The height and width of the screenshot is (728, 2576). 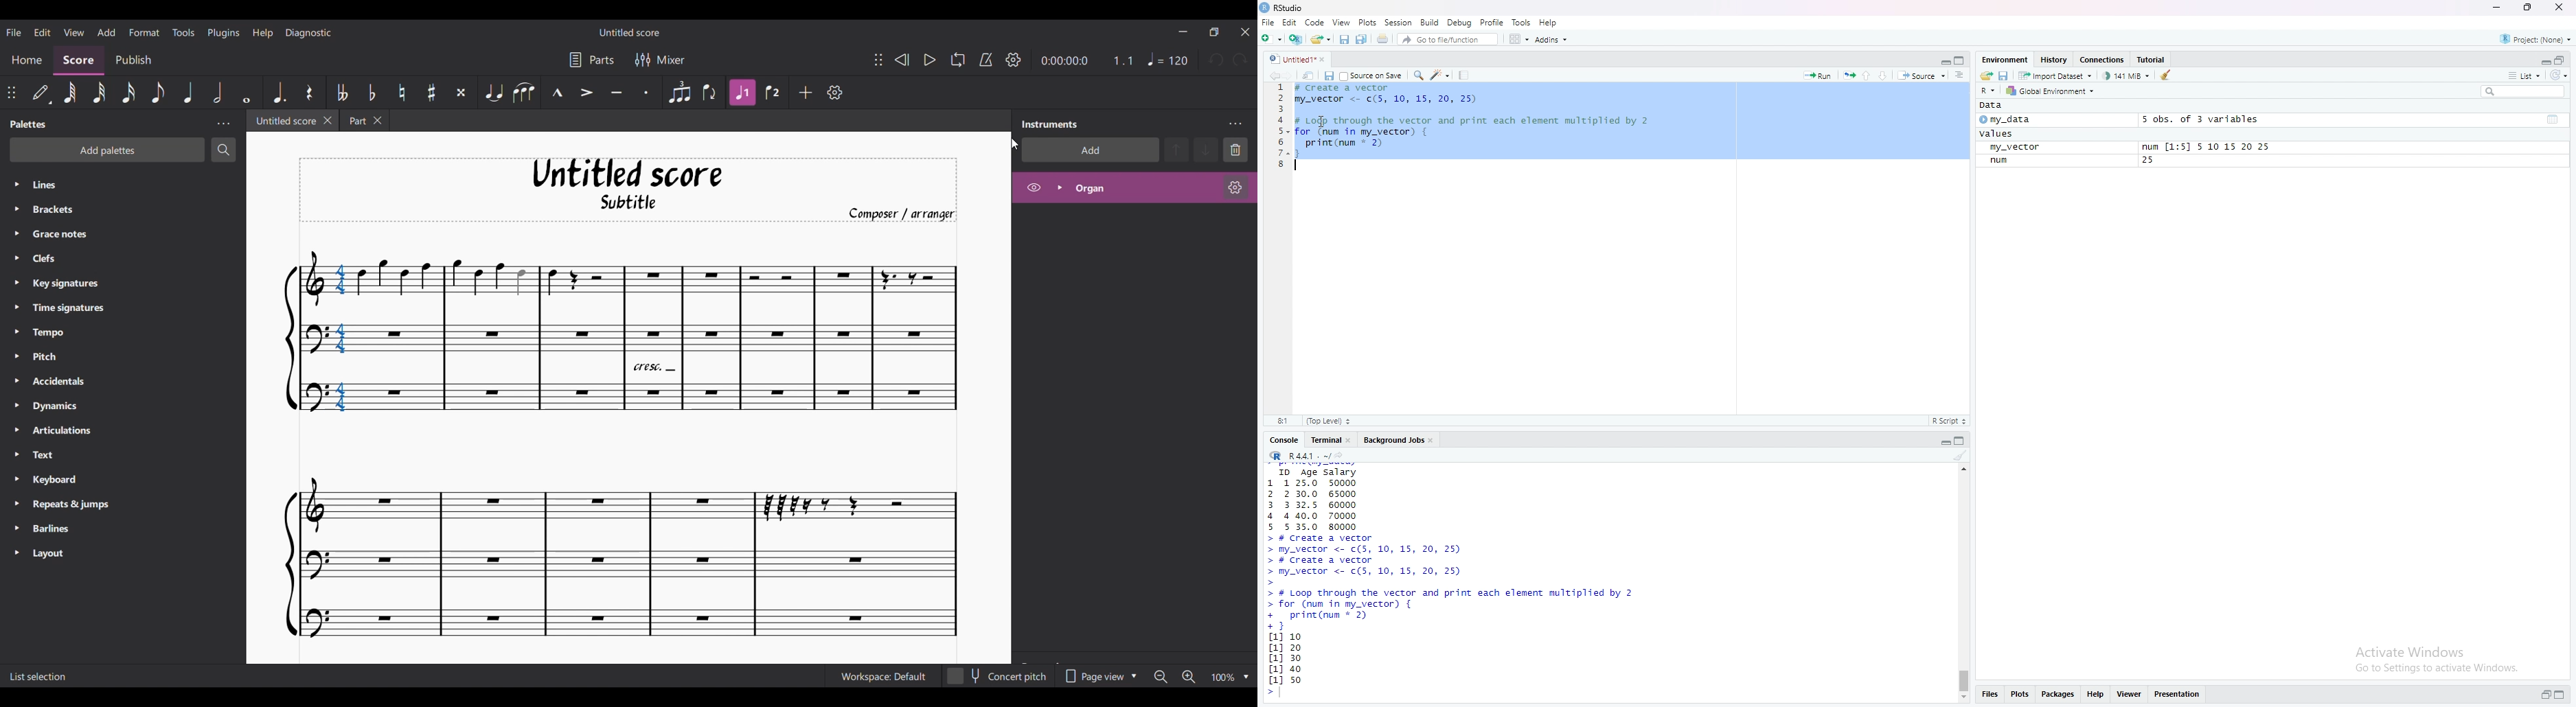 What do you see at coordinates (1245, 32) in the screenshot?
I see `Close interface` at bounding box center [1245, 32].